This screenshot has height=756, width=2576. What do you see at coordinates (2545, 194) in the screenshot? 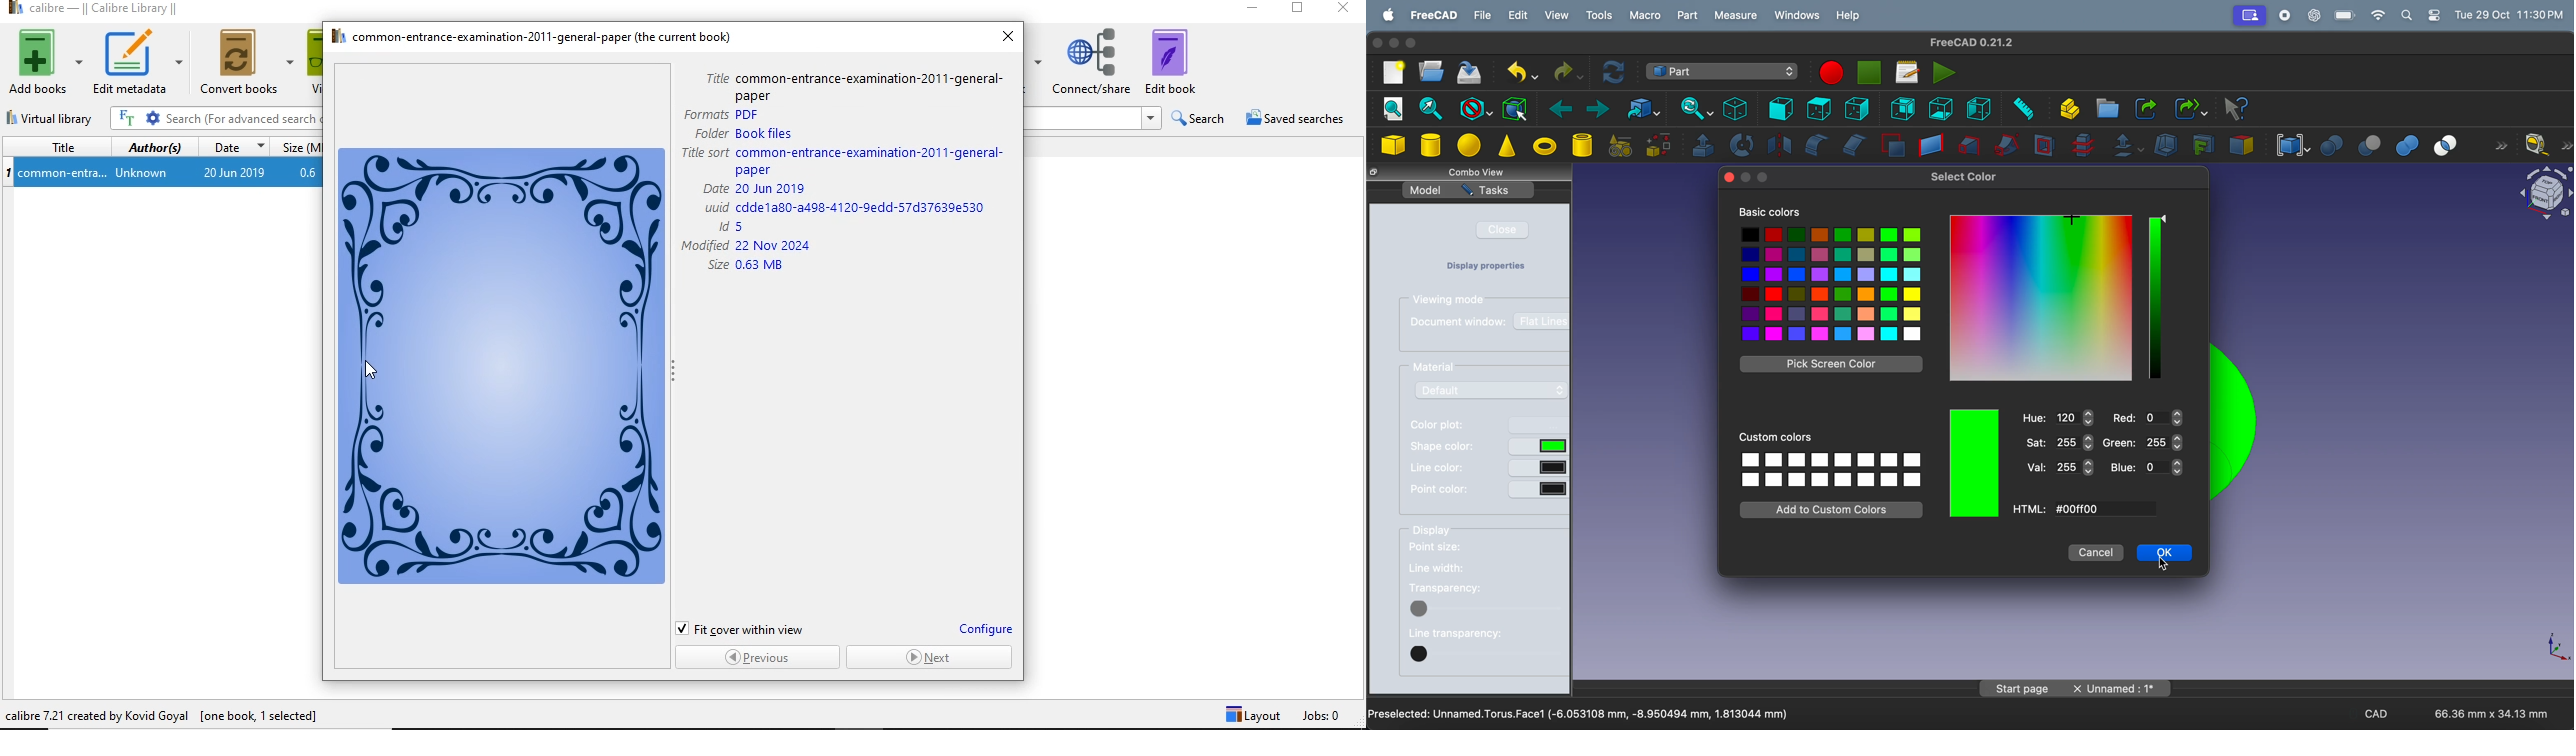
I see `object view` at bounding box center [2545, 194].